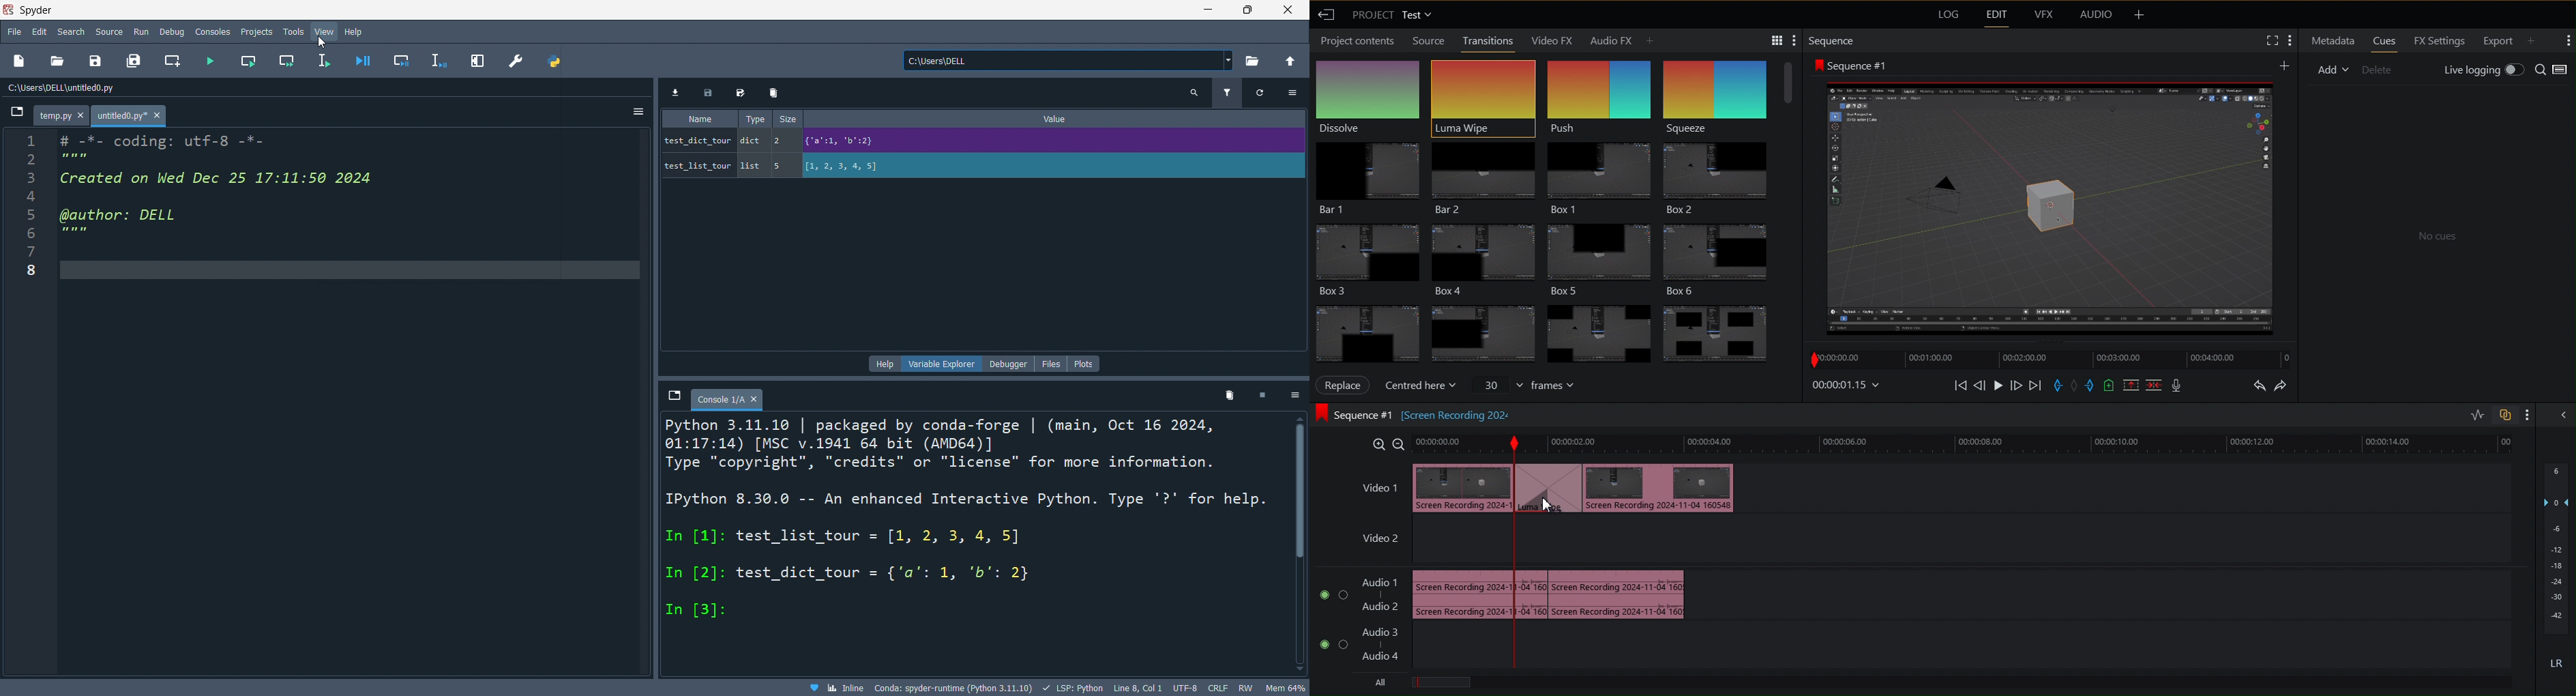 The height and width of the screenshot is (700, 2576). What do you see at coordinates (1347, 385) in the screenshot?
I see `Apply` at bounding box center [1347, 385].